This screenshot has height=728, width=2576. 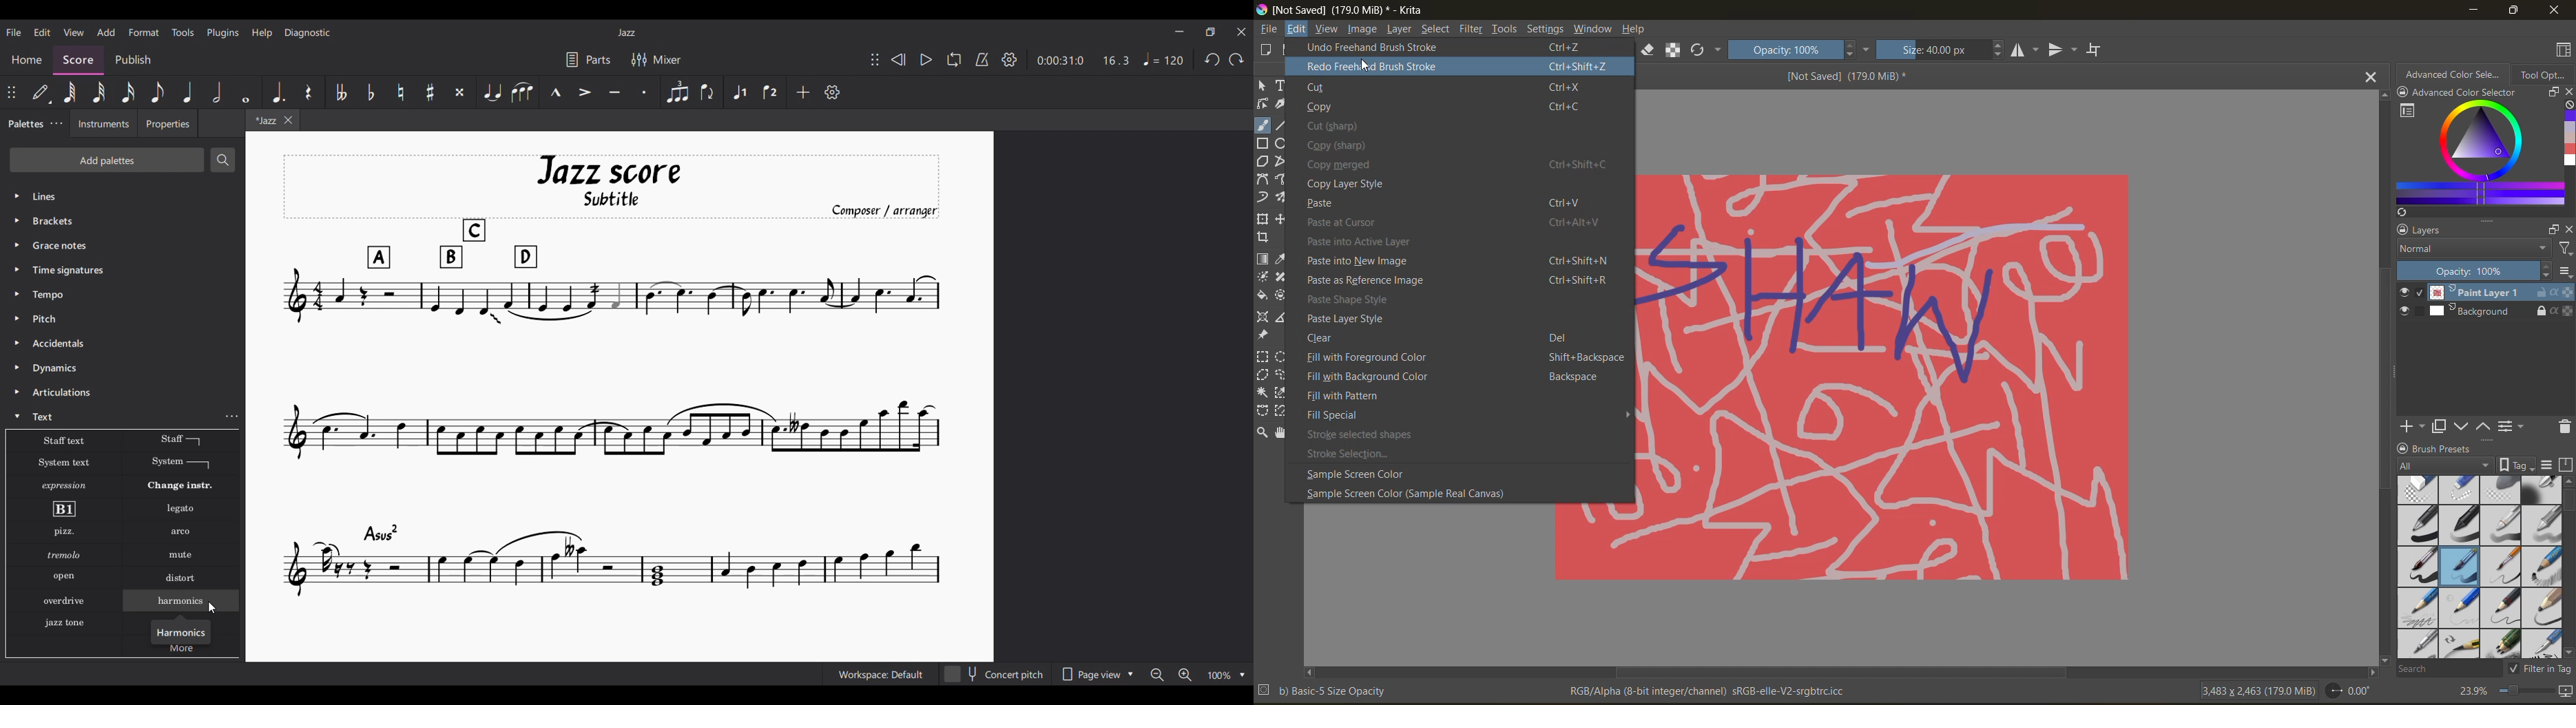 I want to click on preview, so click(x=2407, y=304).